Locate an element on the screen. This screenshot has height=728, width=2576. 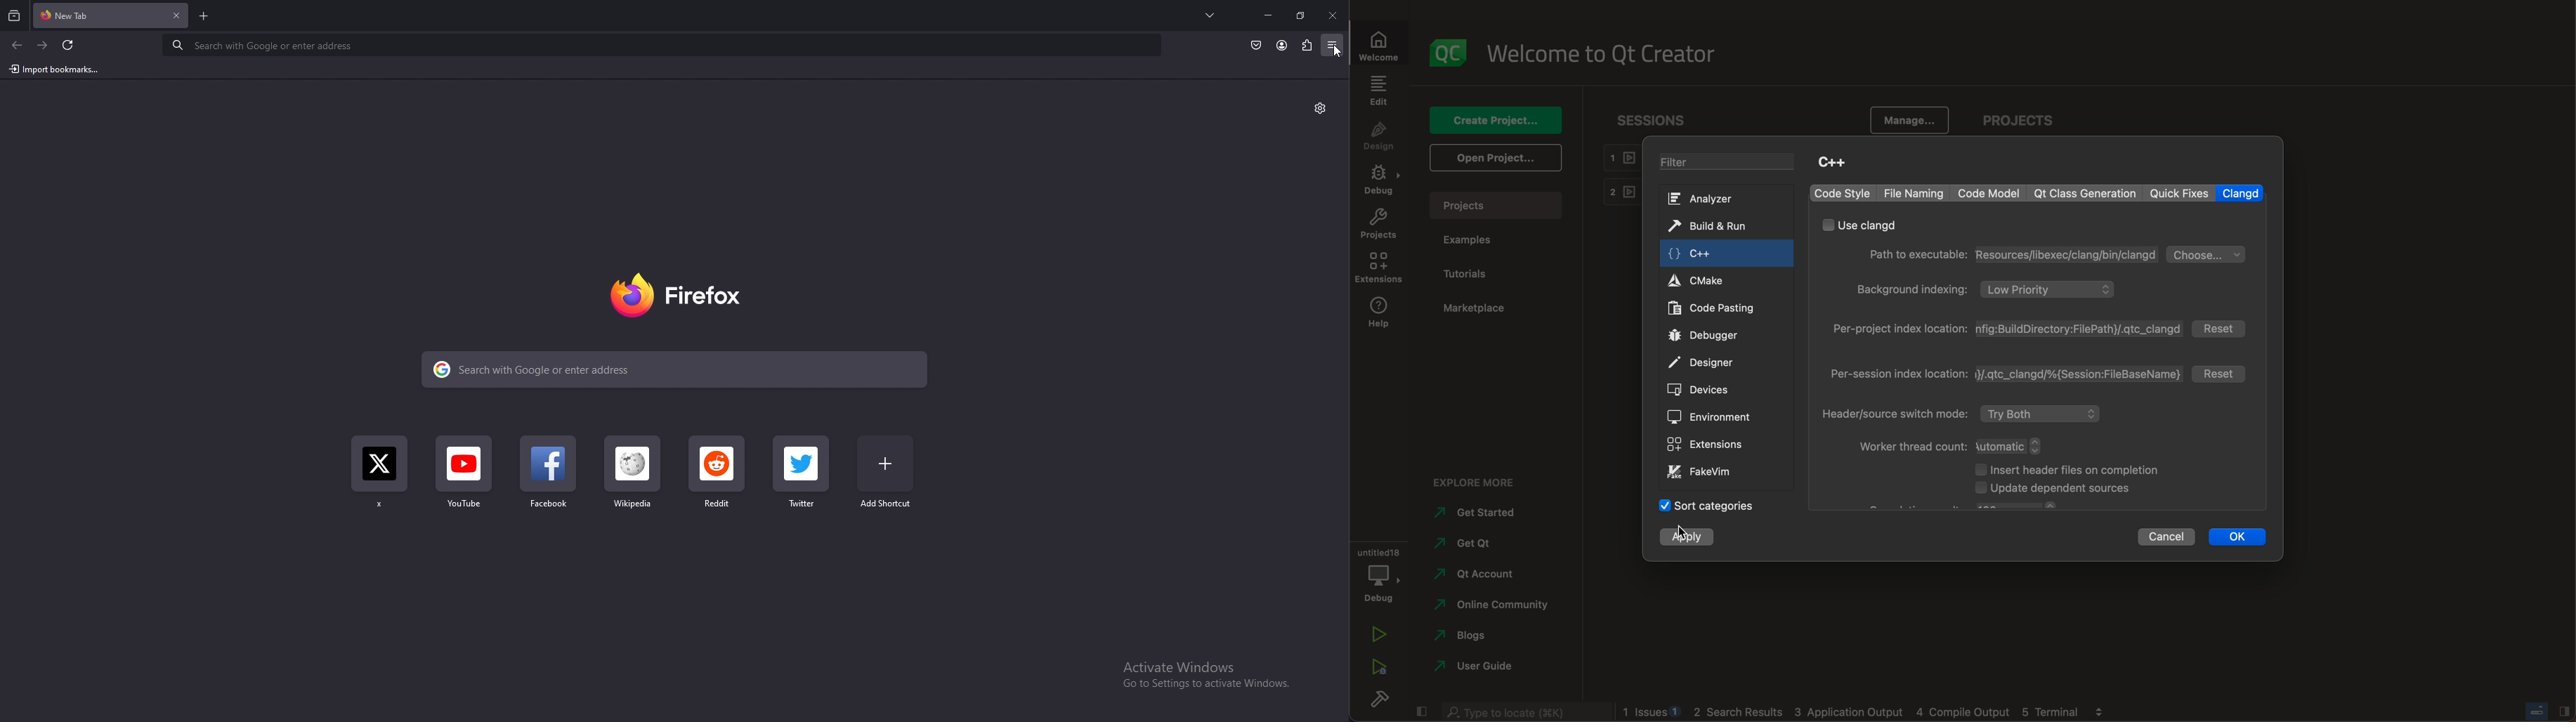
fixes is located at coordinates (2180, 193).